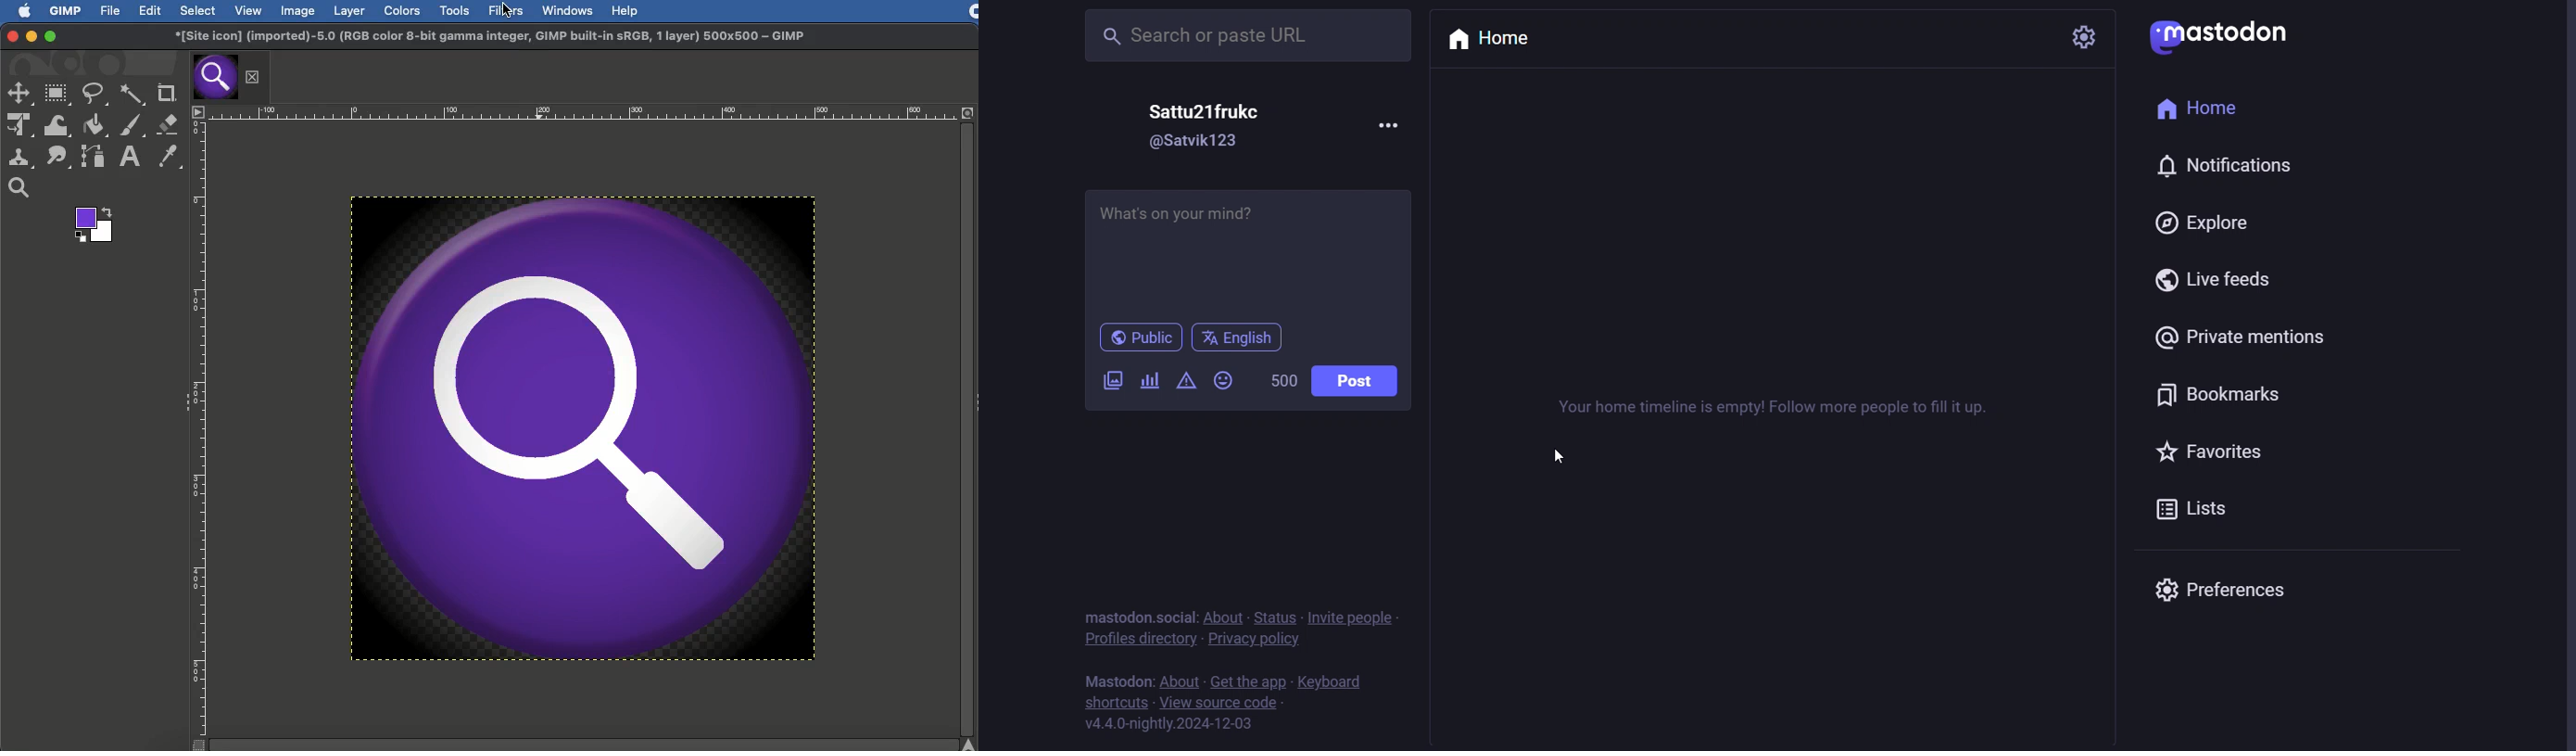 The image size is (2576, 756). Describe the element at coordinates (165, 91) in the screenshot. I see `Crop` at that location.